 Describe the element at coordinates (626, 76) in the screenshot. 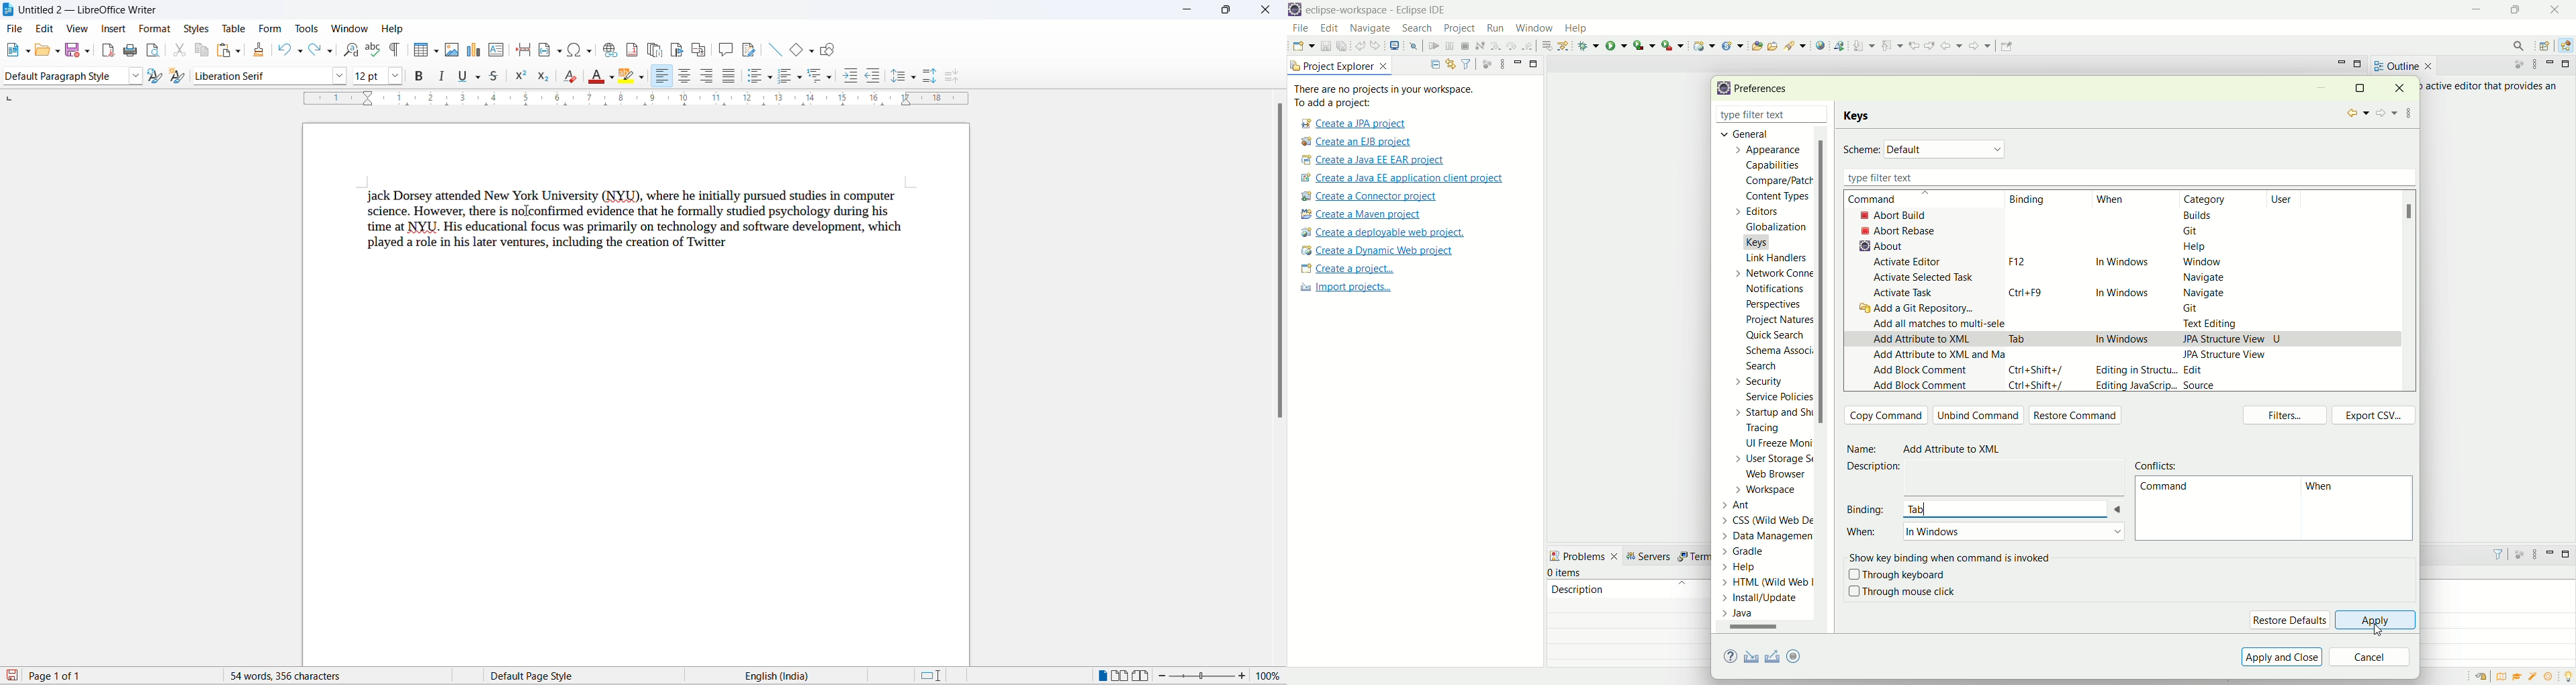

I see `character highlighting icon` at that location.